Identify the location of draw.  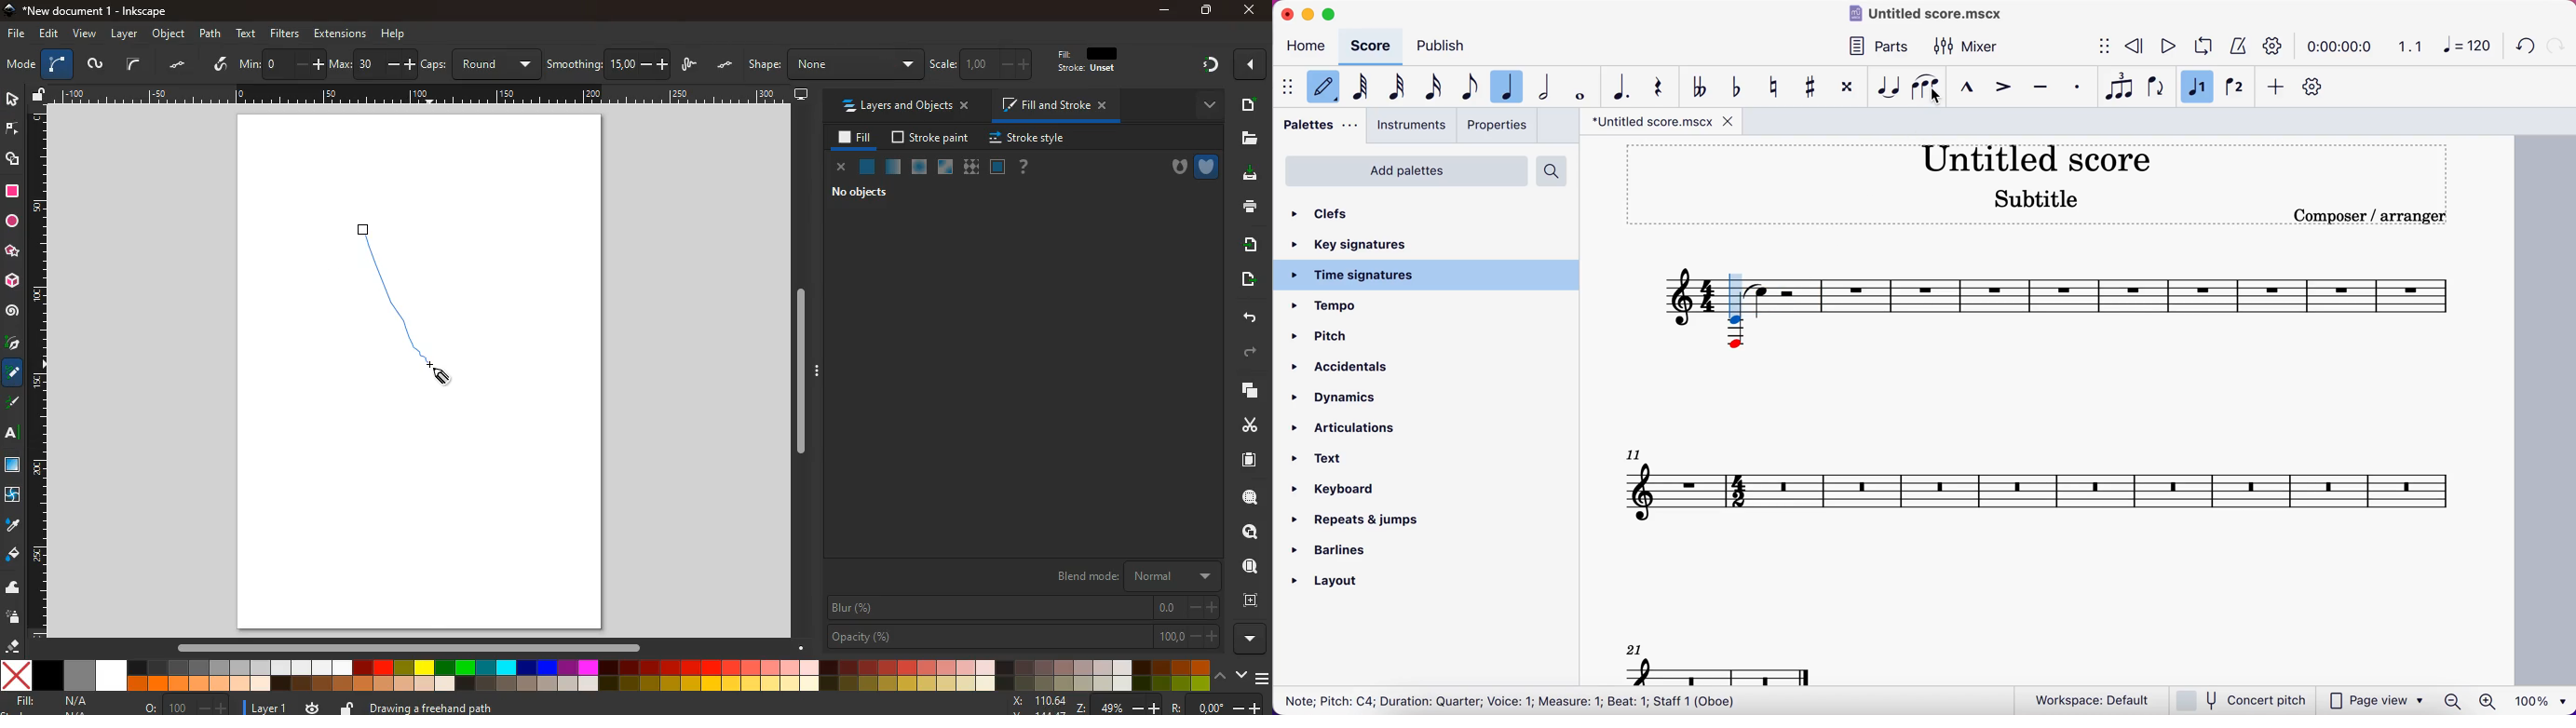
(14, 406).